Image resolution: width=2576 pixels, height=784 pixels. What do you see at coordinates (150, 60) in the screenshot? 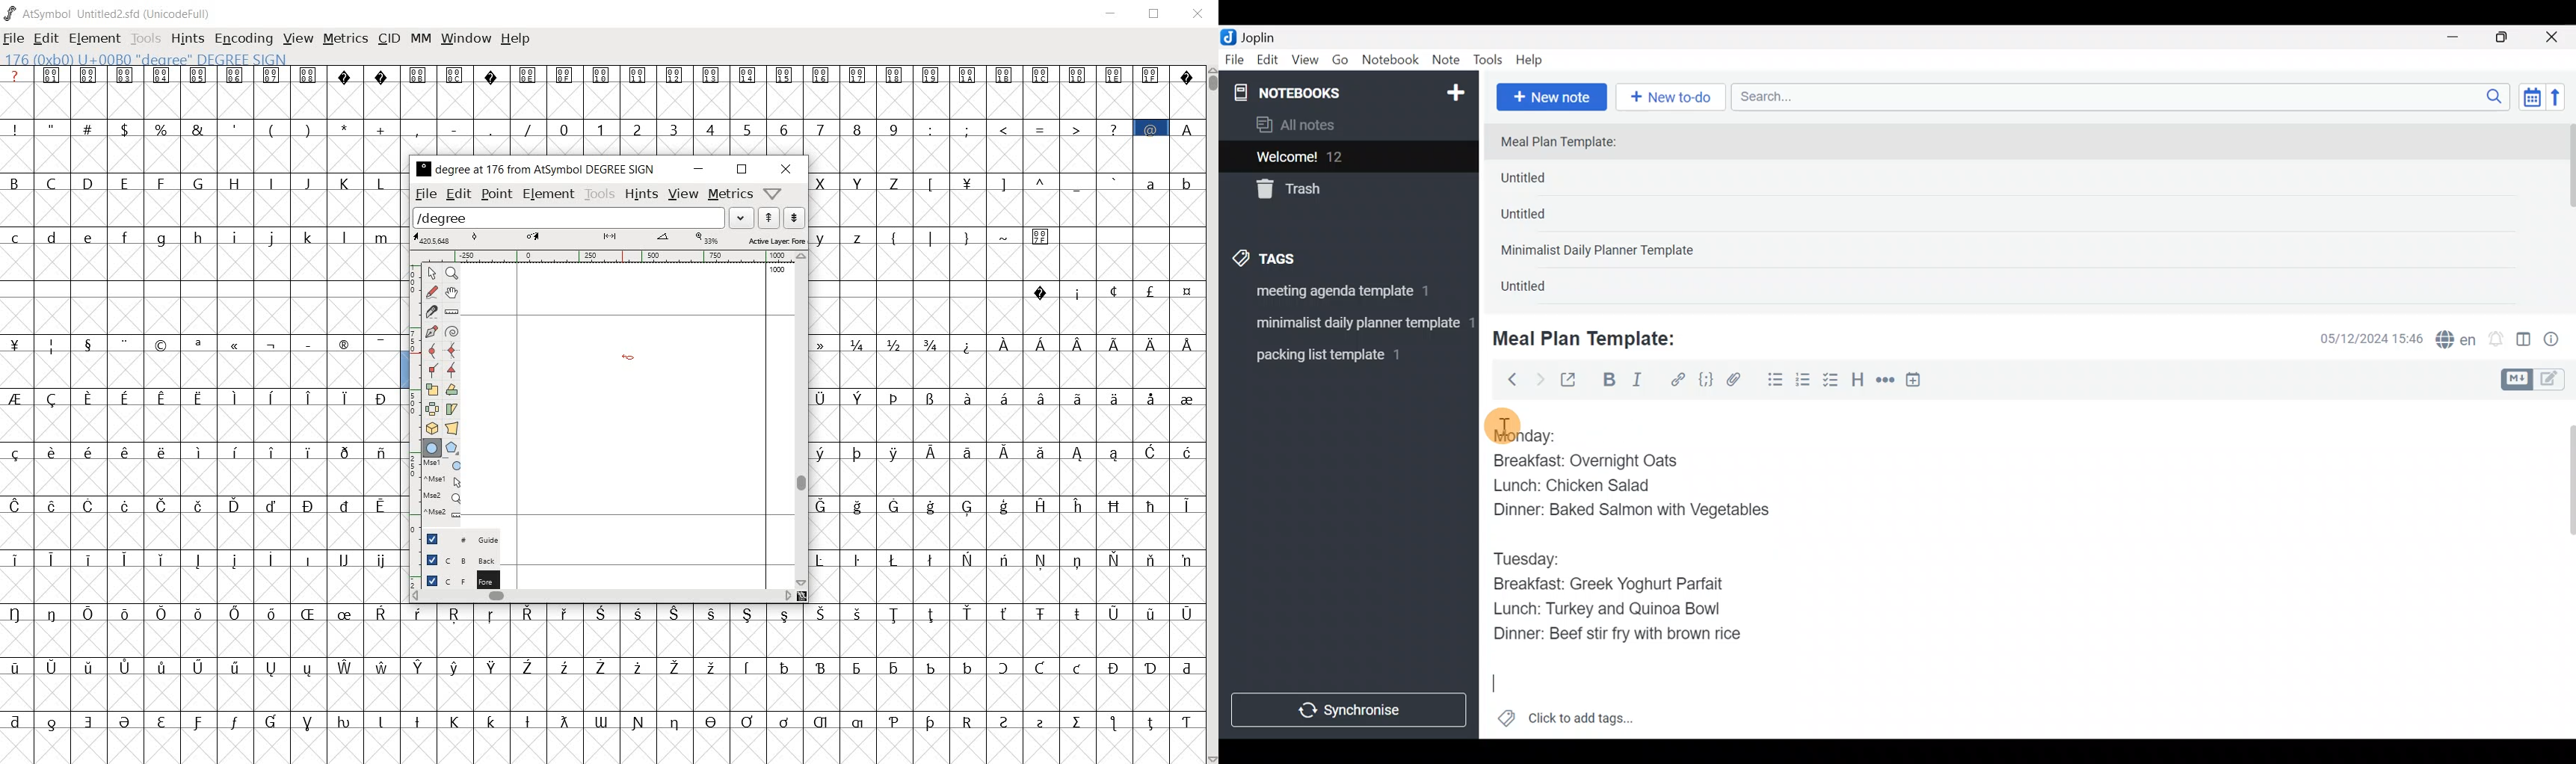
I see `176 (0xb0) U+00B00 "degree" Degree Sign` at bounding box center [150, 60].